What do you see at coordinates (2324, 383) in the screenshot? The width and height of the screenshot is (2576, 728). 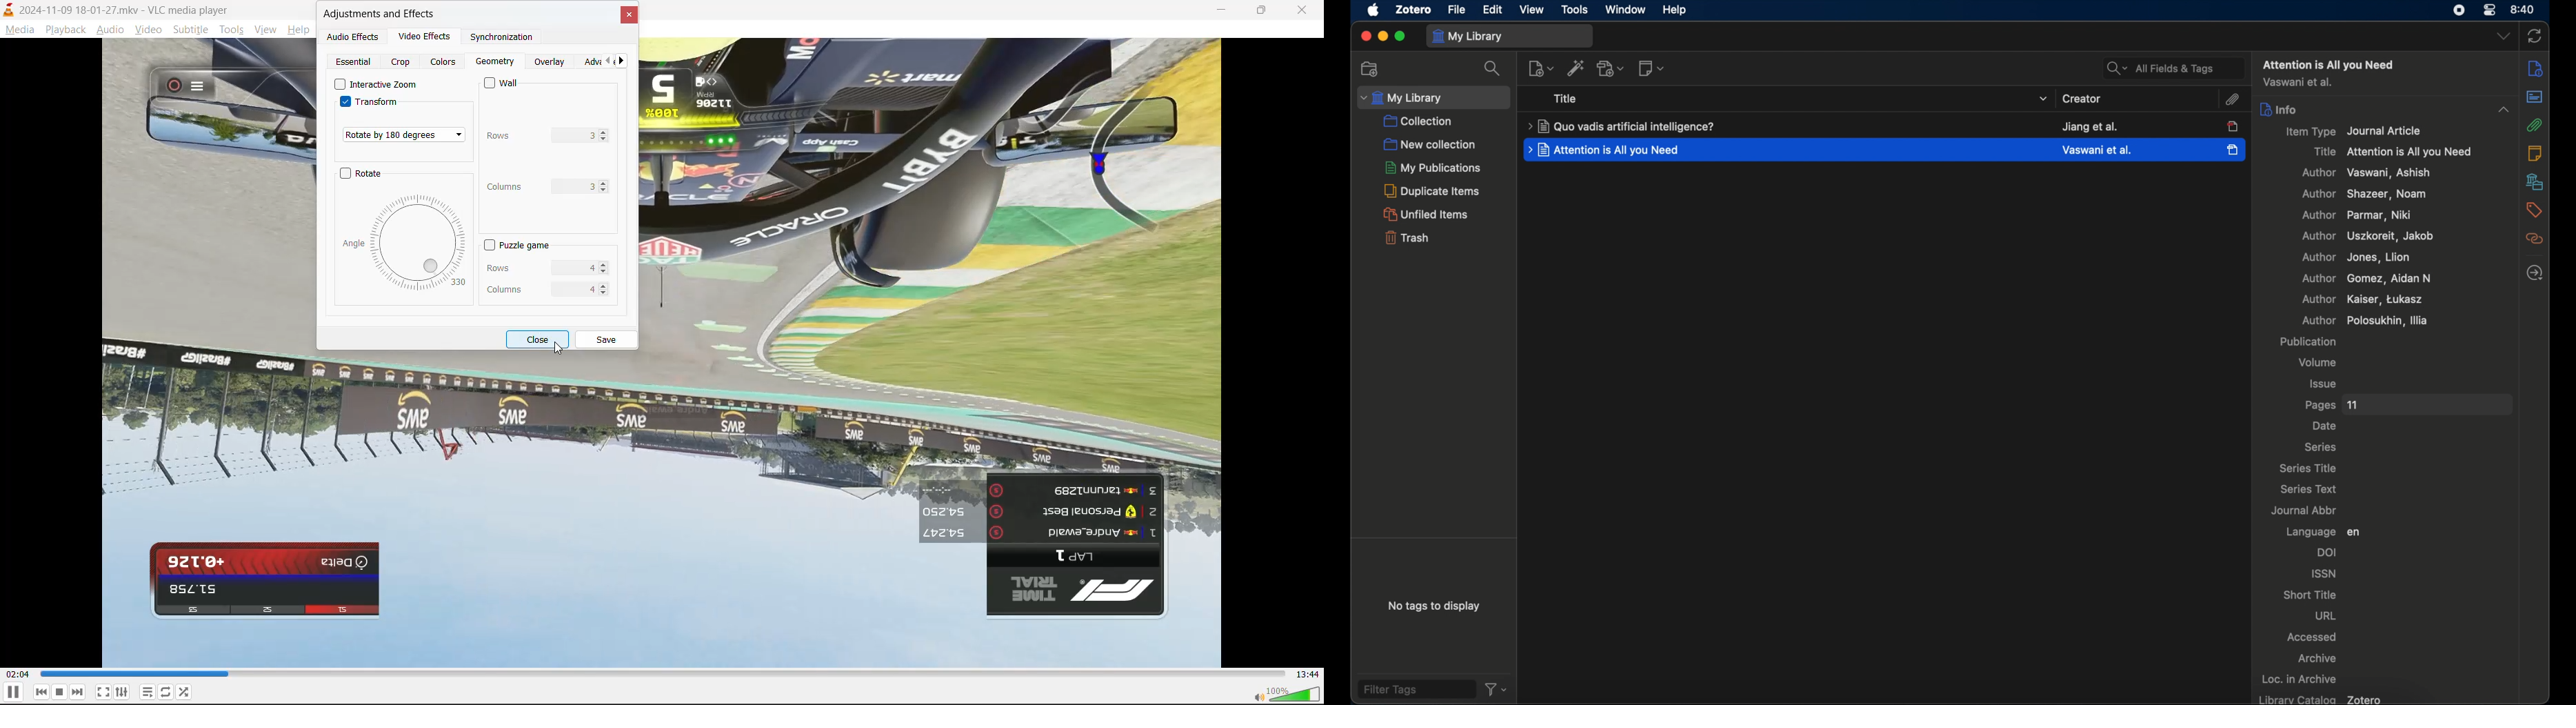 I see `issue` at bounding box center [2324, 383].